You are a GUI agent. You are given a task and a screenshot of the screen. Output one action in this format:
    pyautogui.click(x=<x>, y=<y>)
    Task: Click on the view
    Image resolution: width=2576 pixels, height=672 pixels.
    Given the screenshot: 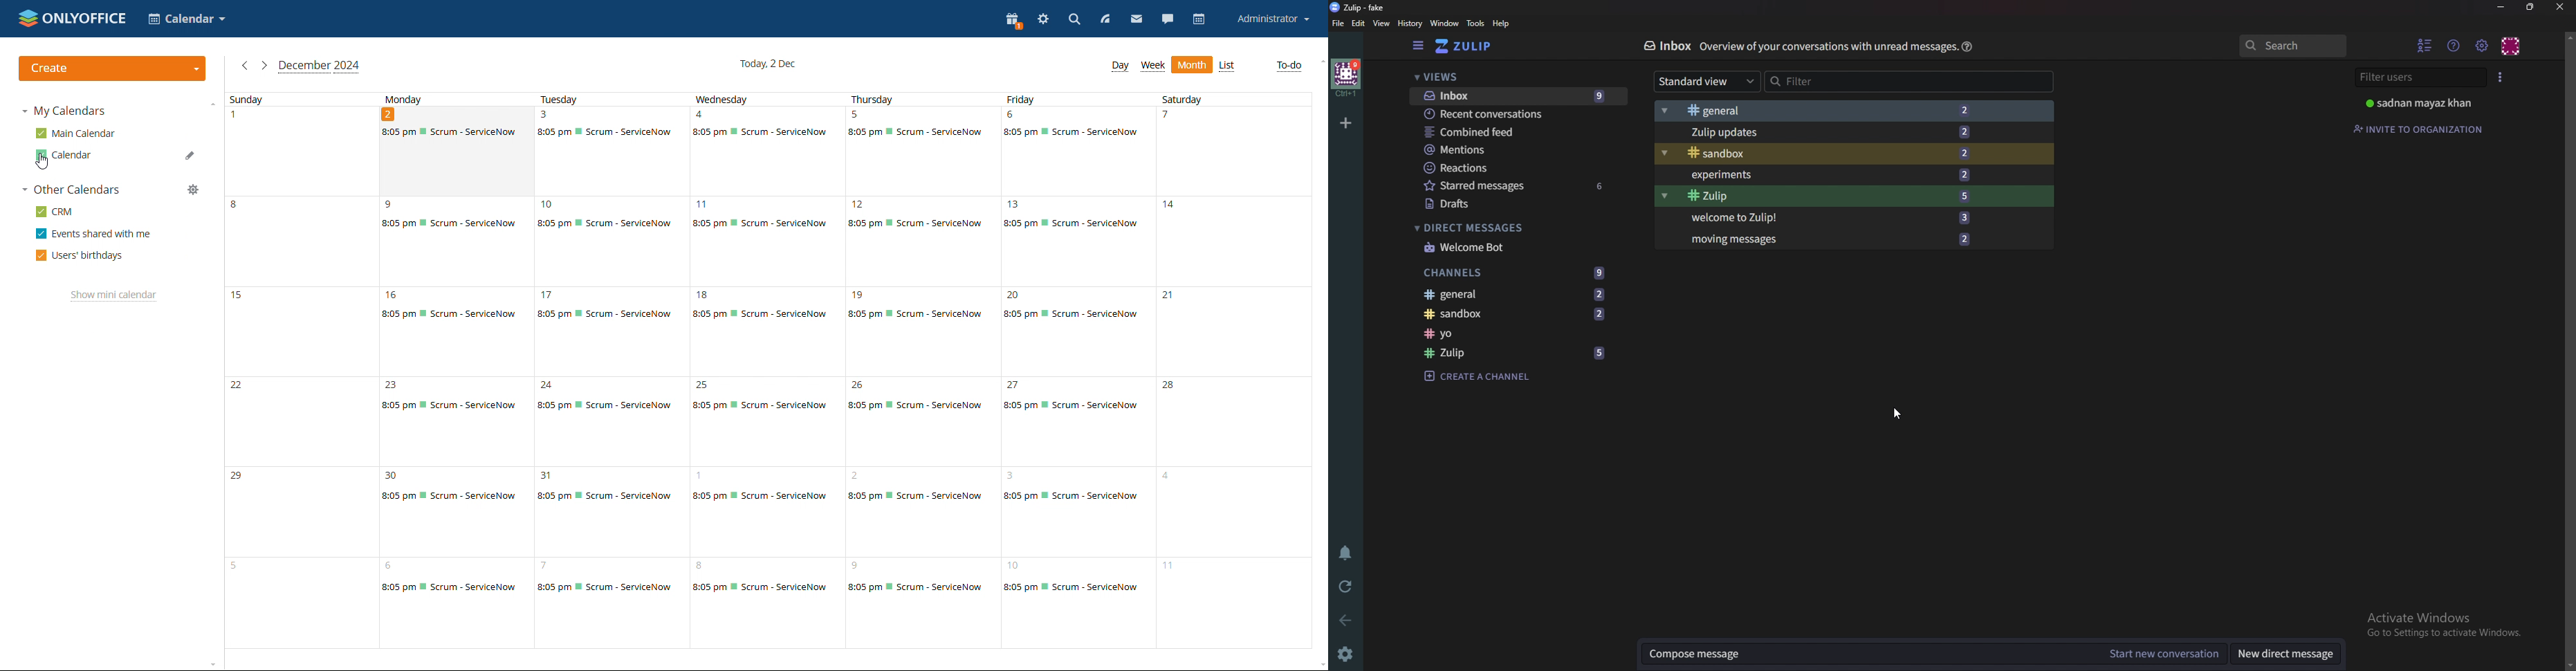 What is the action you would take?
    pyautogui.click(x=1382, y=23)
    